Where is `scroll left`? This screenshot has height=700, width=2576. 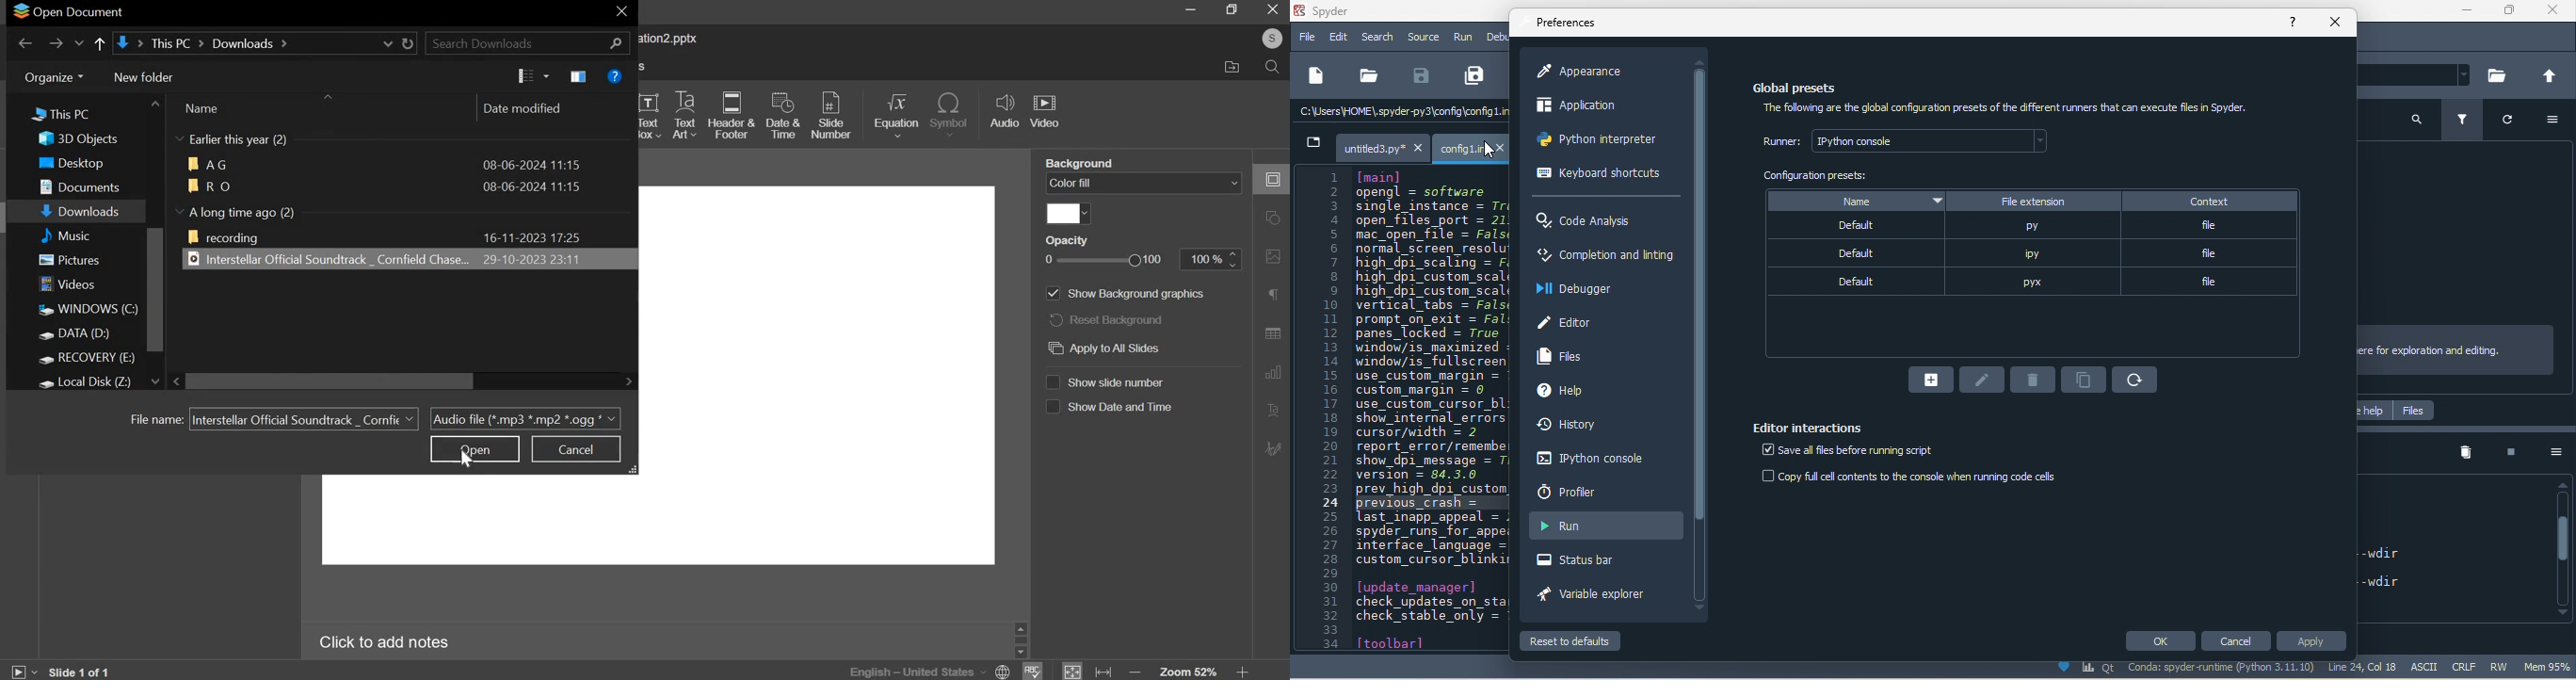
scroll left is located at coordinates (179, 381).